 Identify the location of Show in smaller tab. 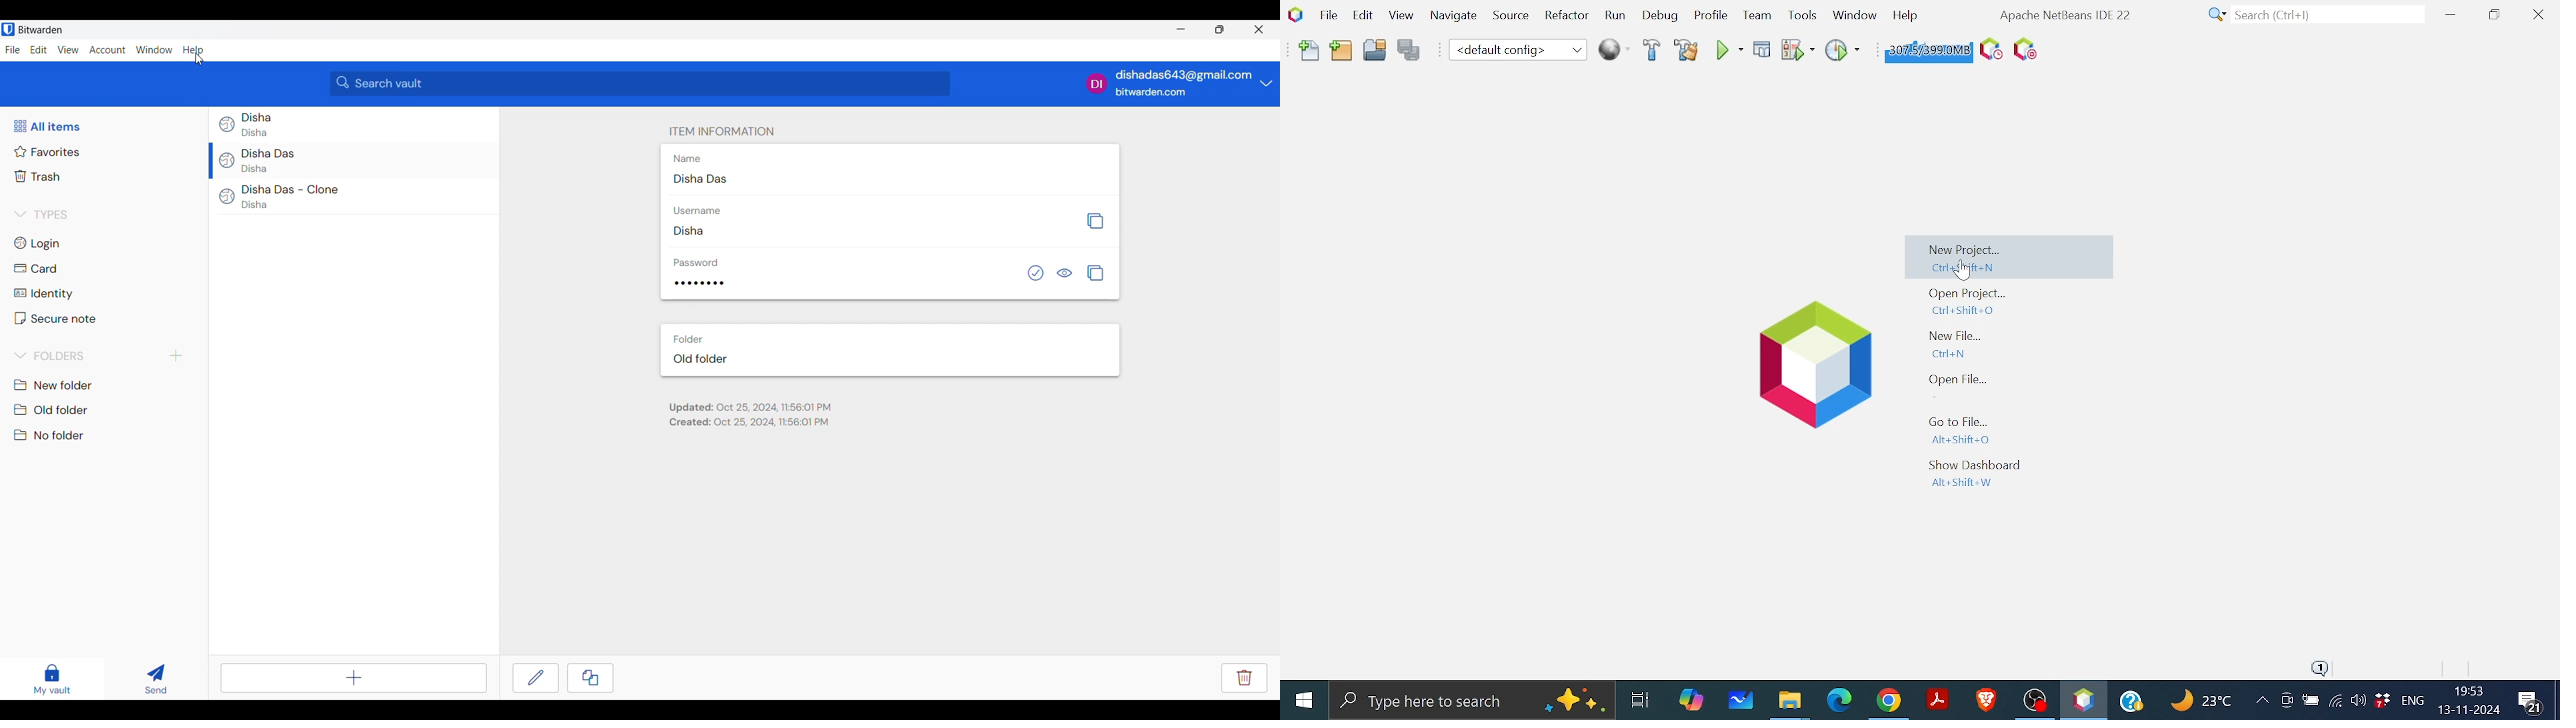
(1219, 29).